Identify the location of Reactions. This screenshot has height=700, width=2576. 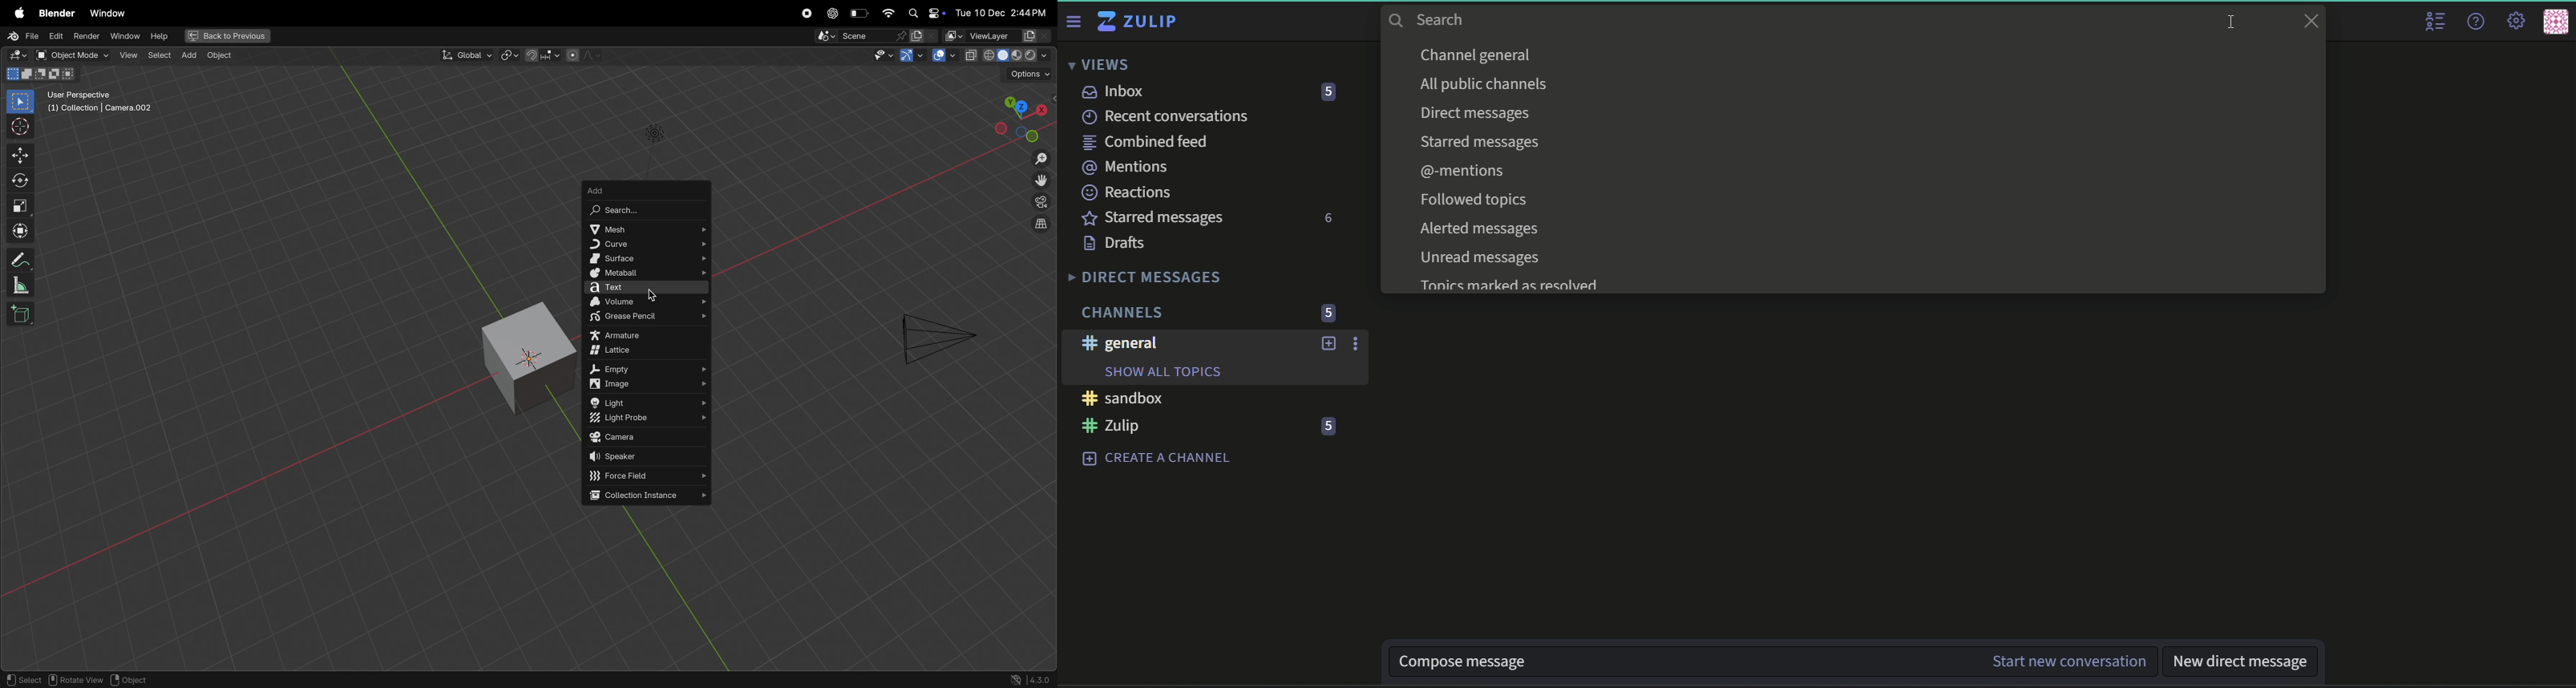
(1129, 192).